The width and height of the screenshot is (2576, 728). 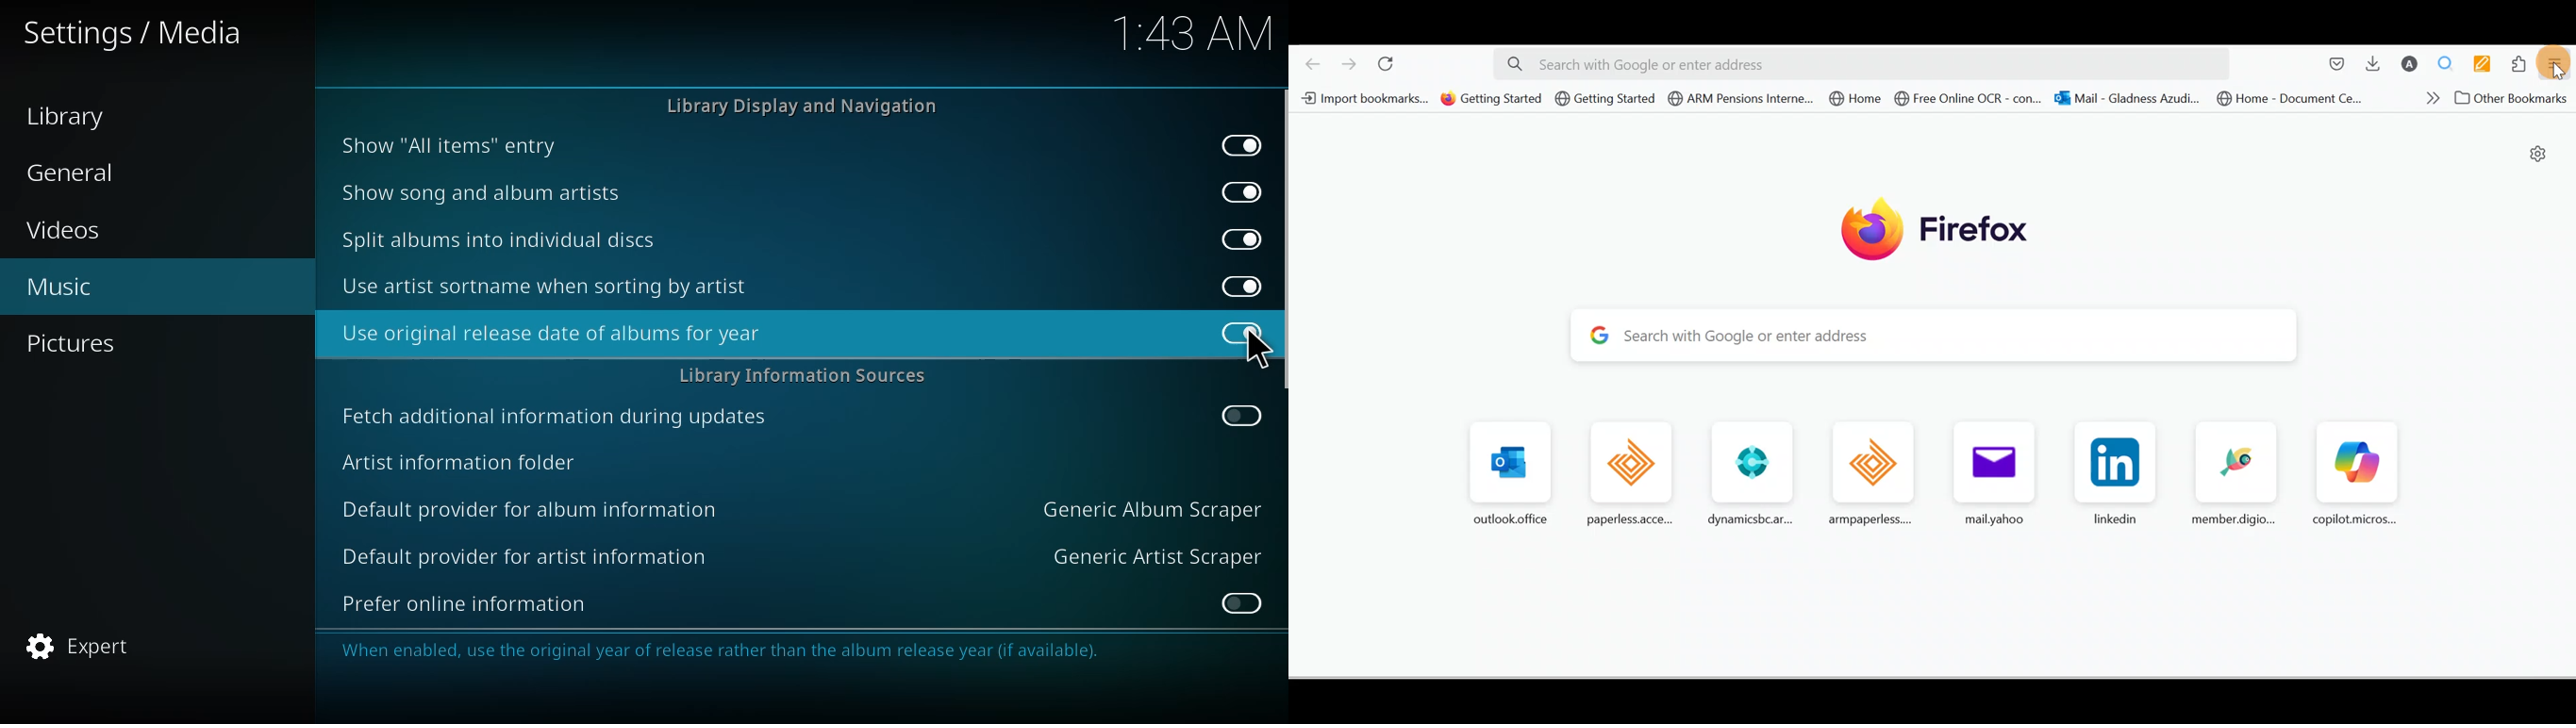 I want to click on fetch additional info, so click(x=558, y=417).